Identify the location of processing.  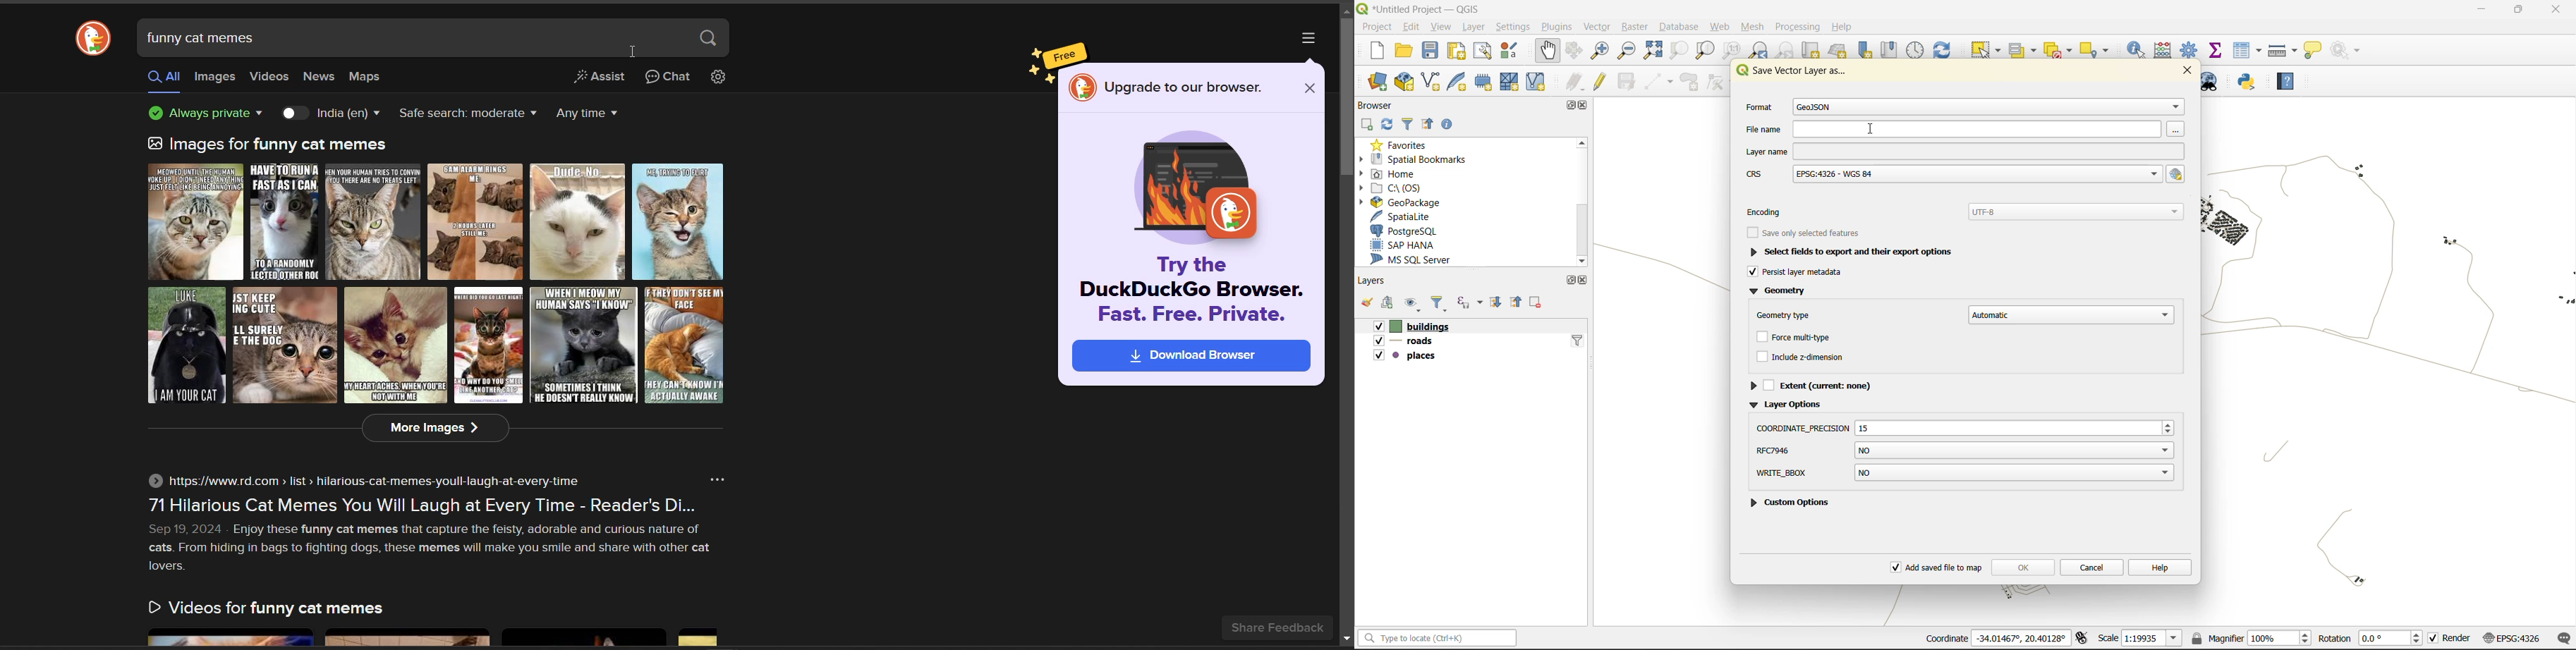
(1797, 26).